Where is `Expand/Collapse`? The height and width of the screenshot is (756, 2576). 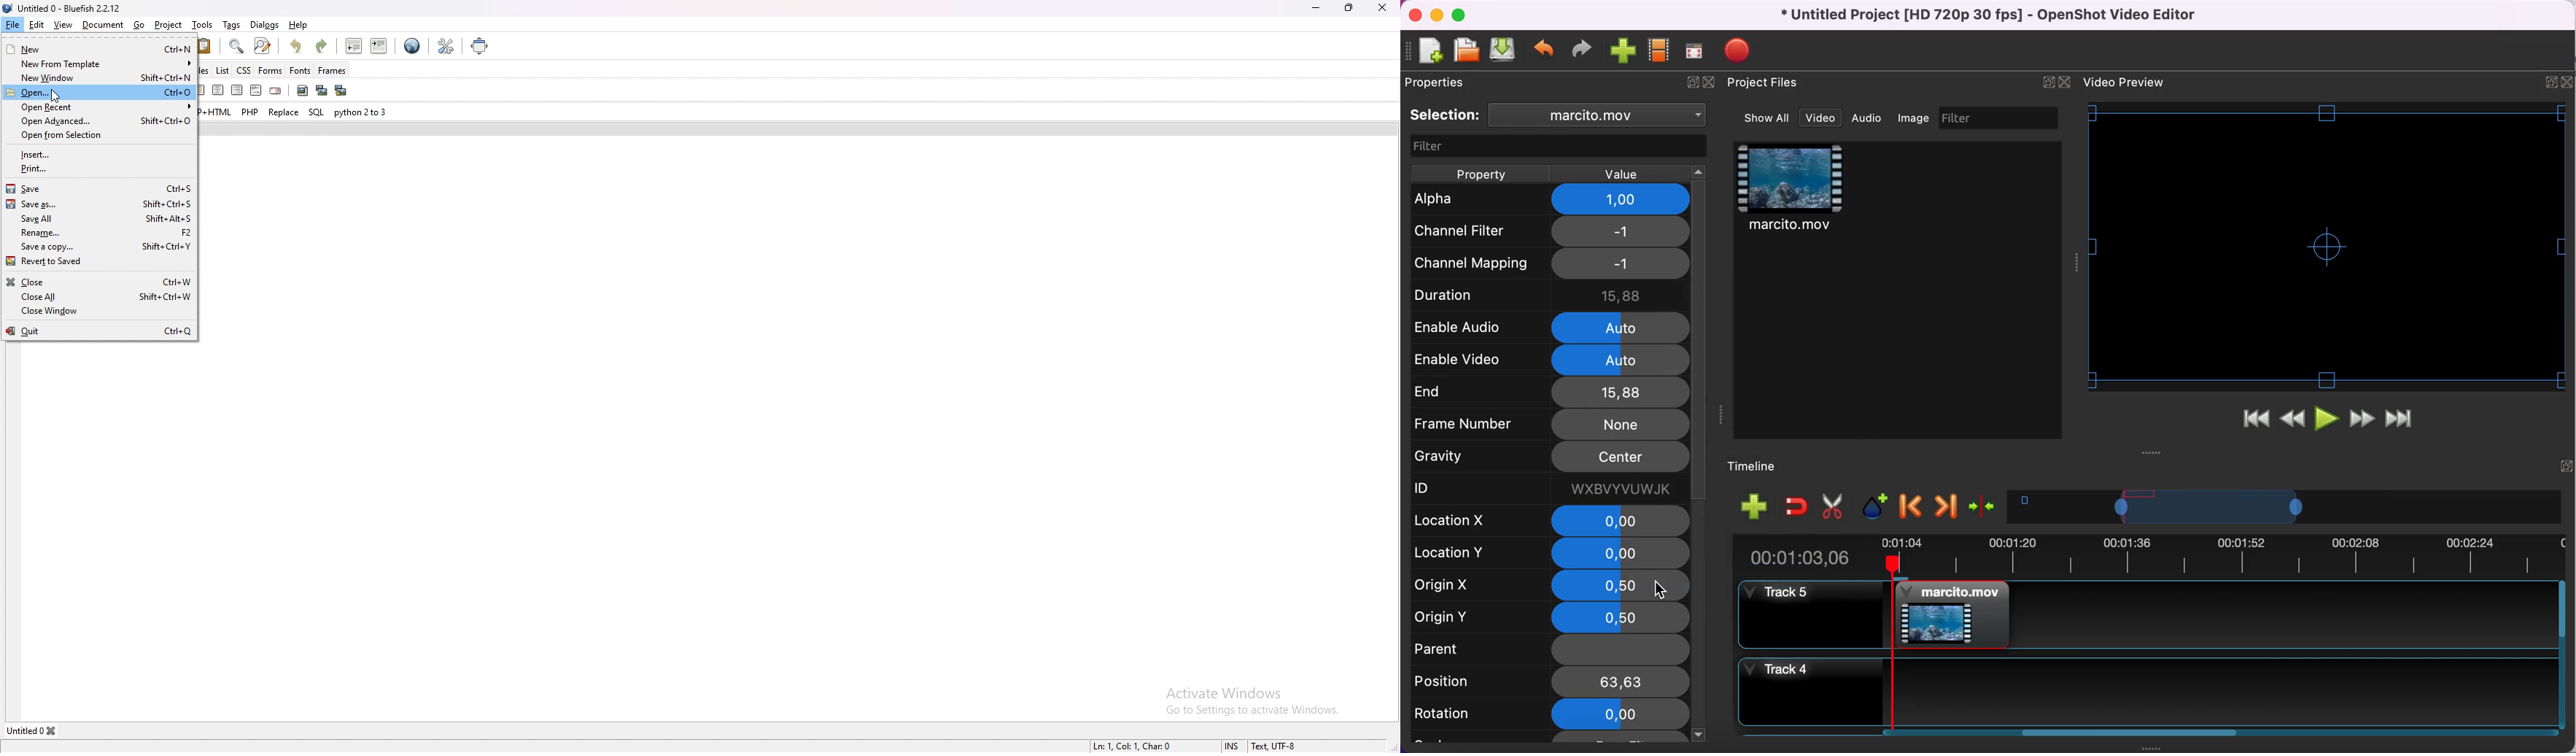 Expand/Collapse is located at coordinates (2567, 466).